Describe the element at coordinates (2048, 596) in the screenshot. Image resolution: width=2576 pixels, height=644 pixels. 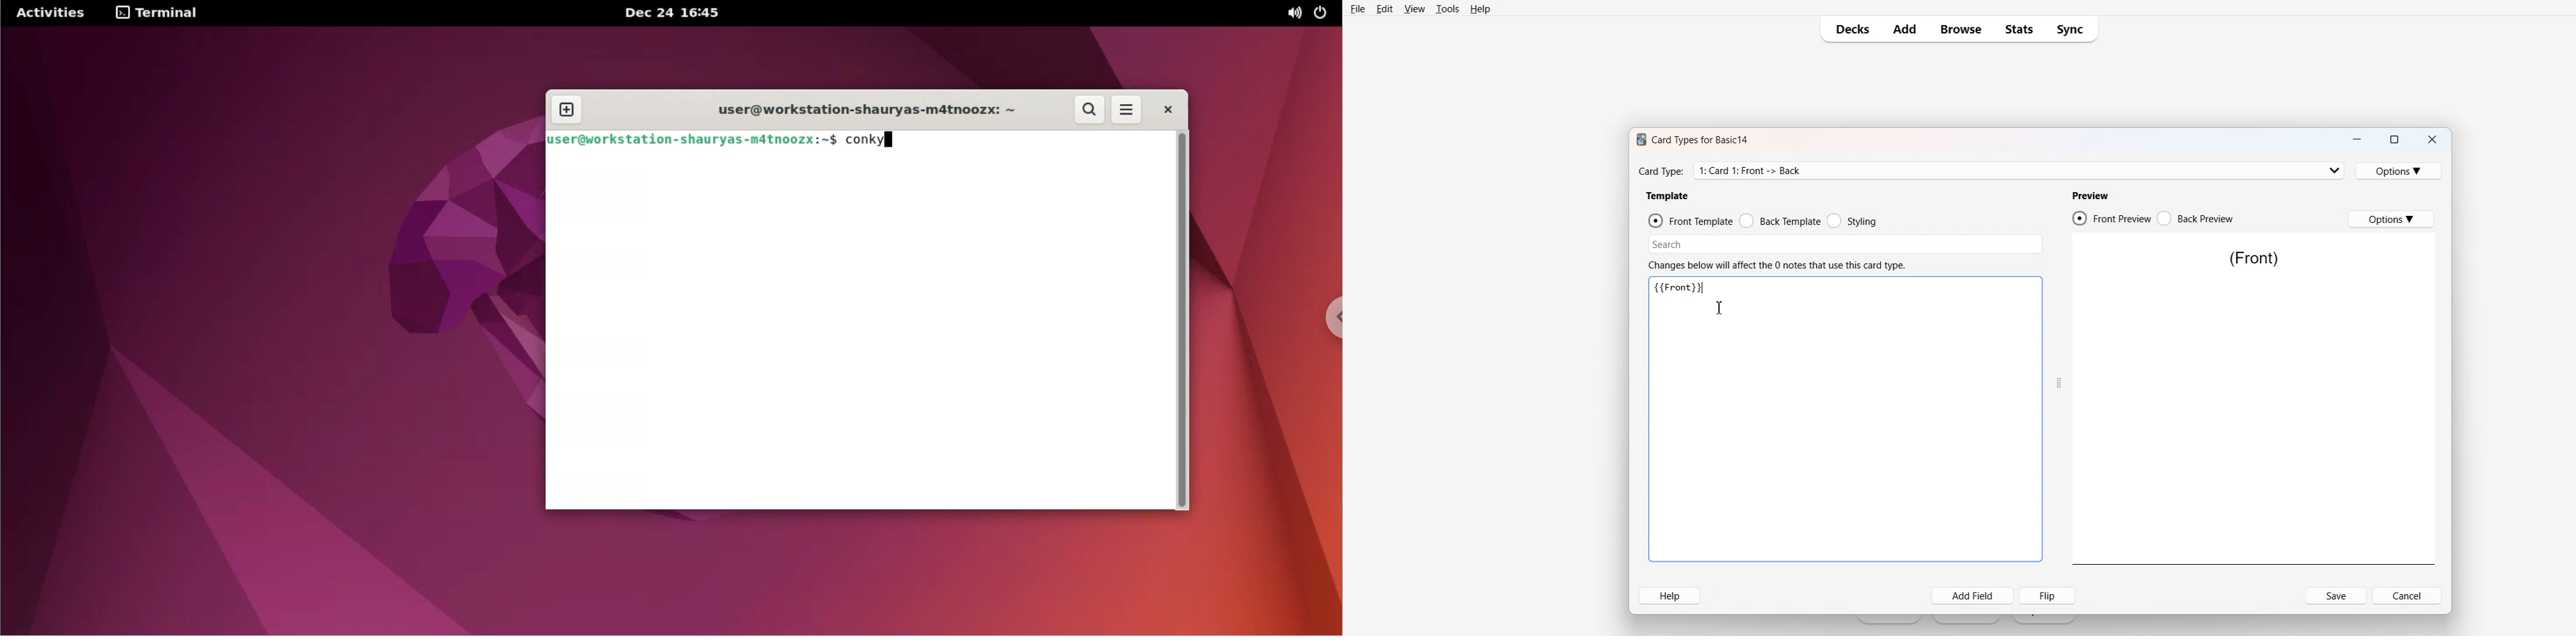
I see `Flip` at that location.